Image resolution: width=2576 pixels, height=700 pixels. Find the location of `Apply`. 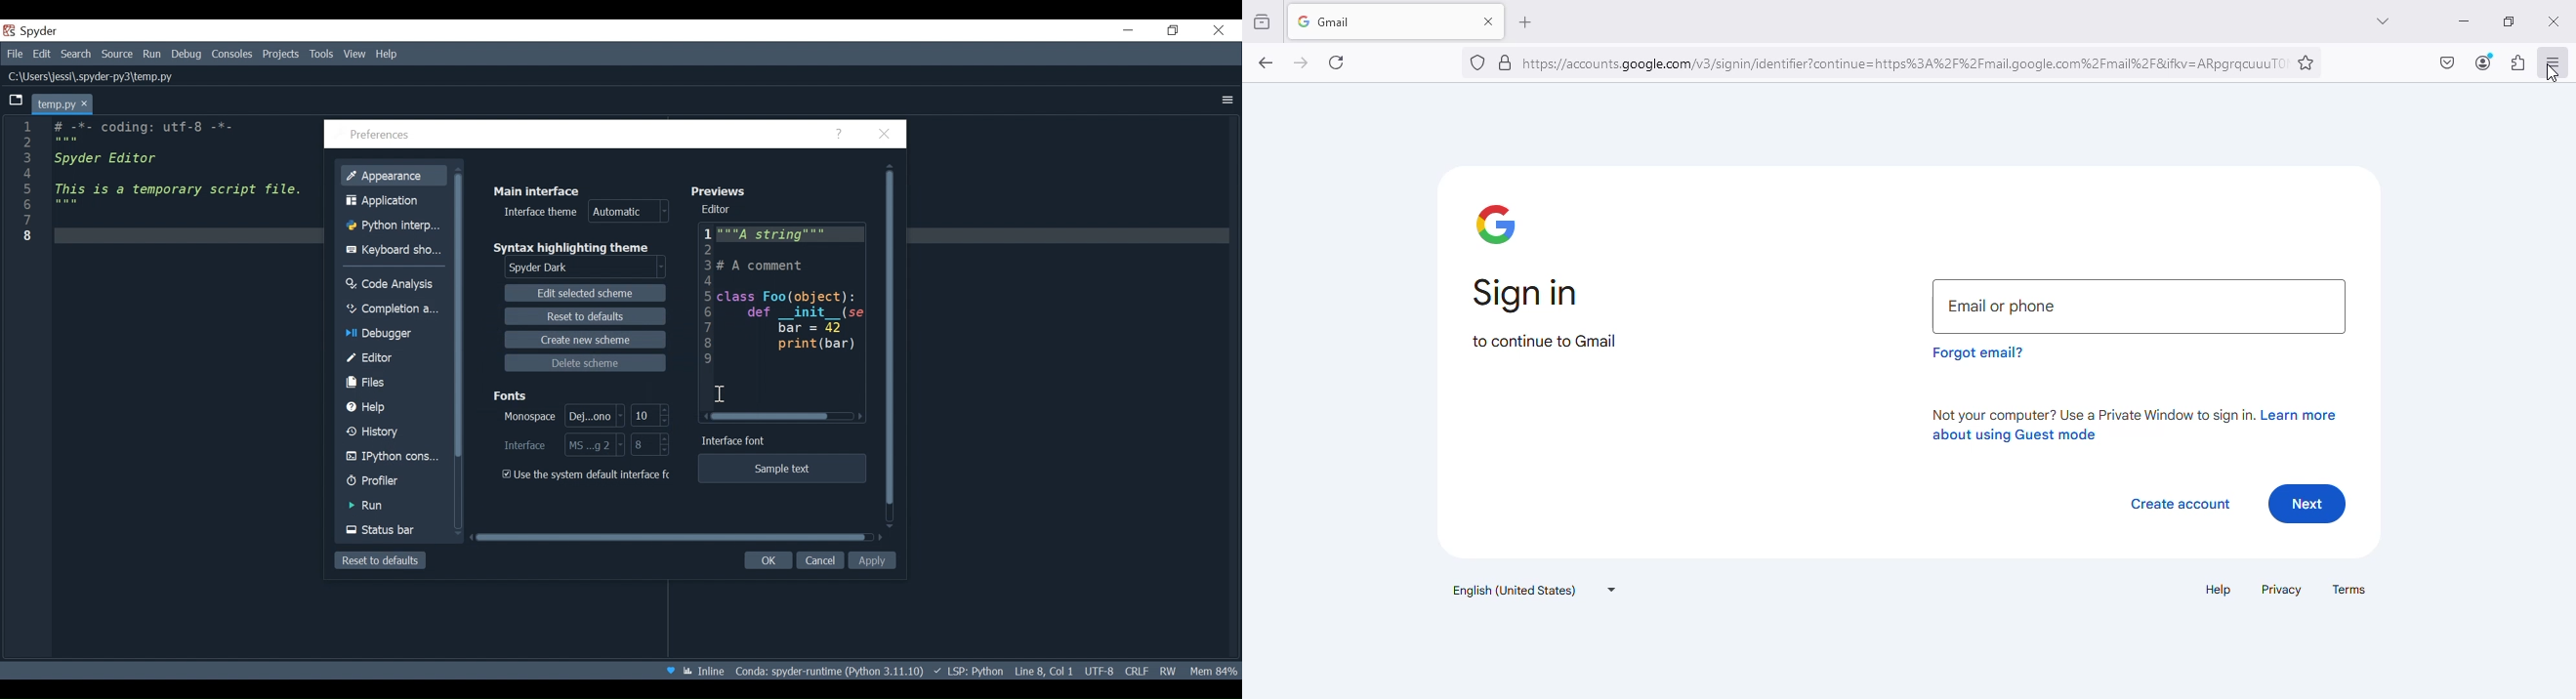

Apply is located at coordinates (875, 560).